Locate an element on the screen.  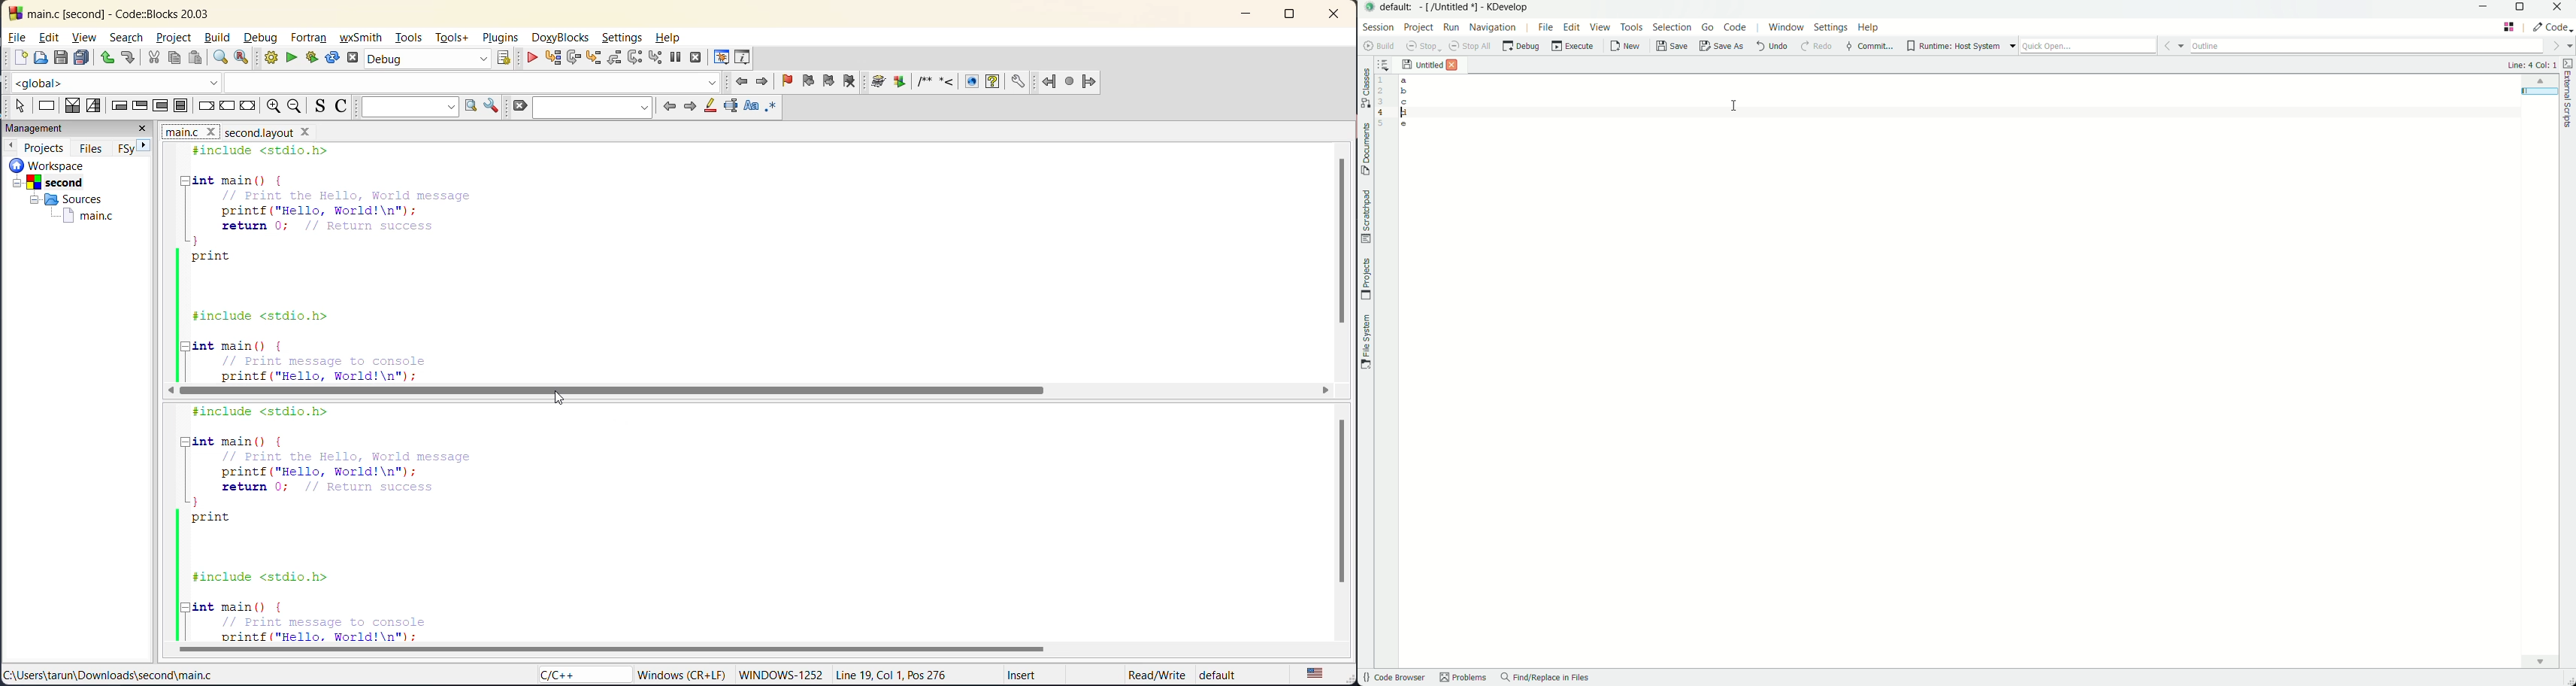
text to search is located at coordinates (407, 107).